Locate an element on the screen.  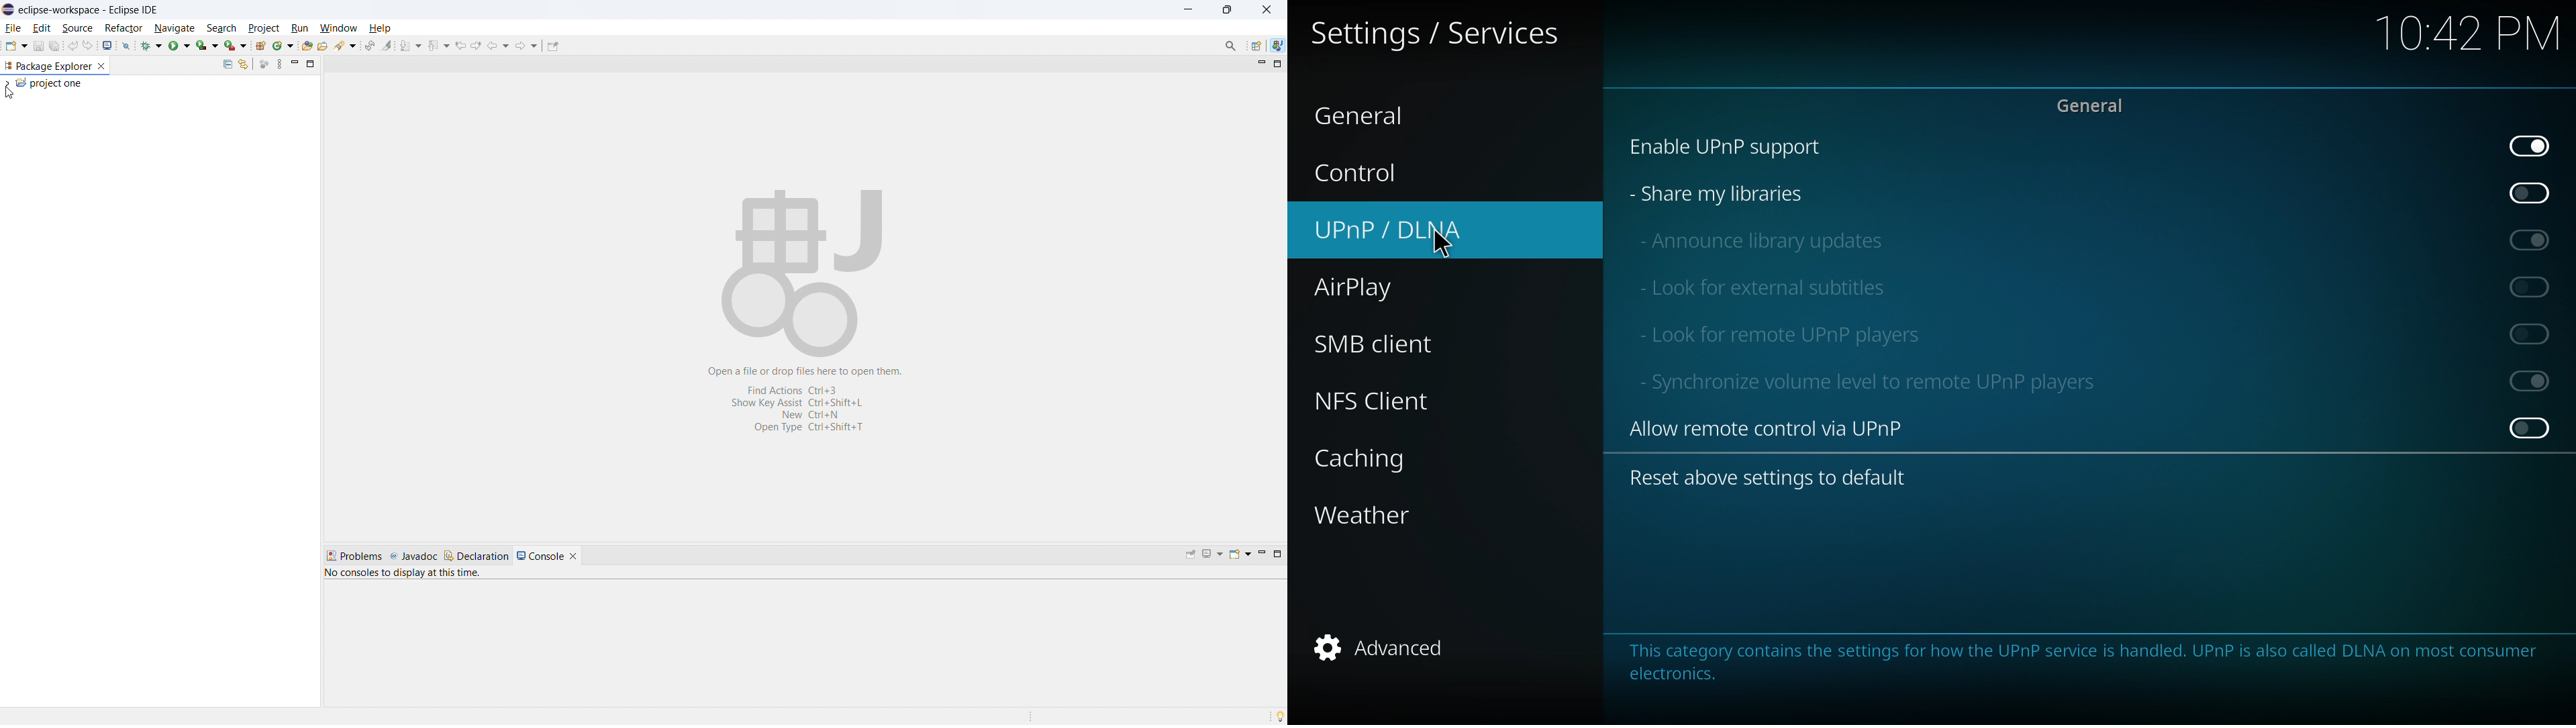
enable UPnP support is located at coordinates (2086, 146).